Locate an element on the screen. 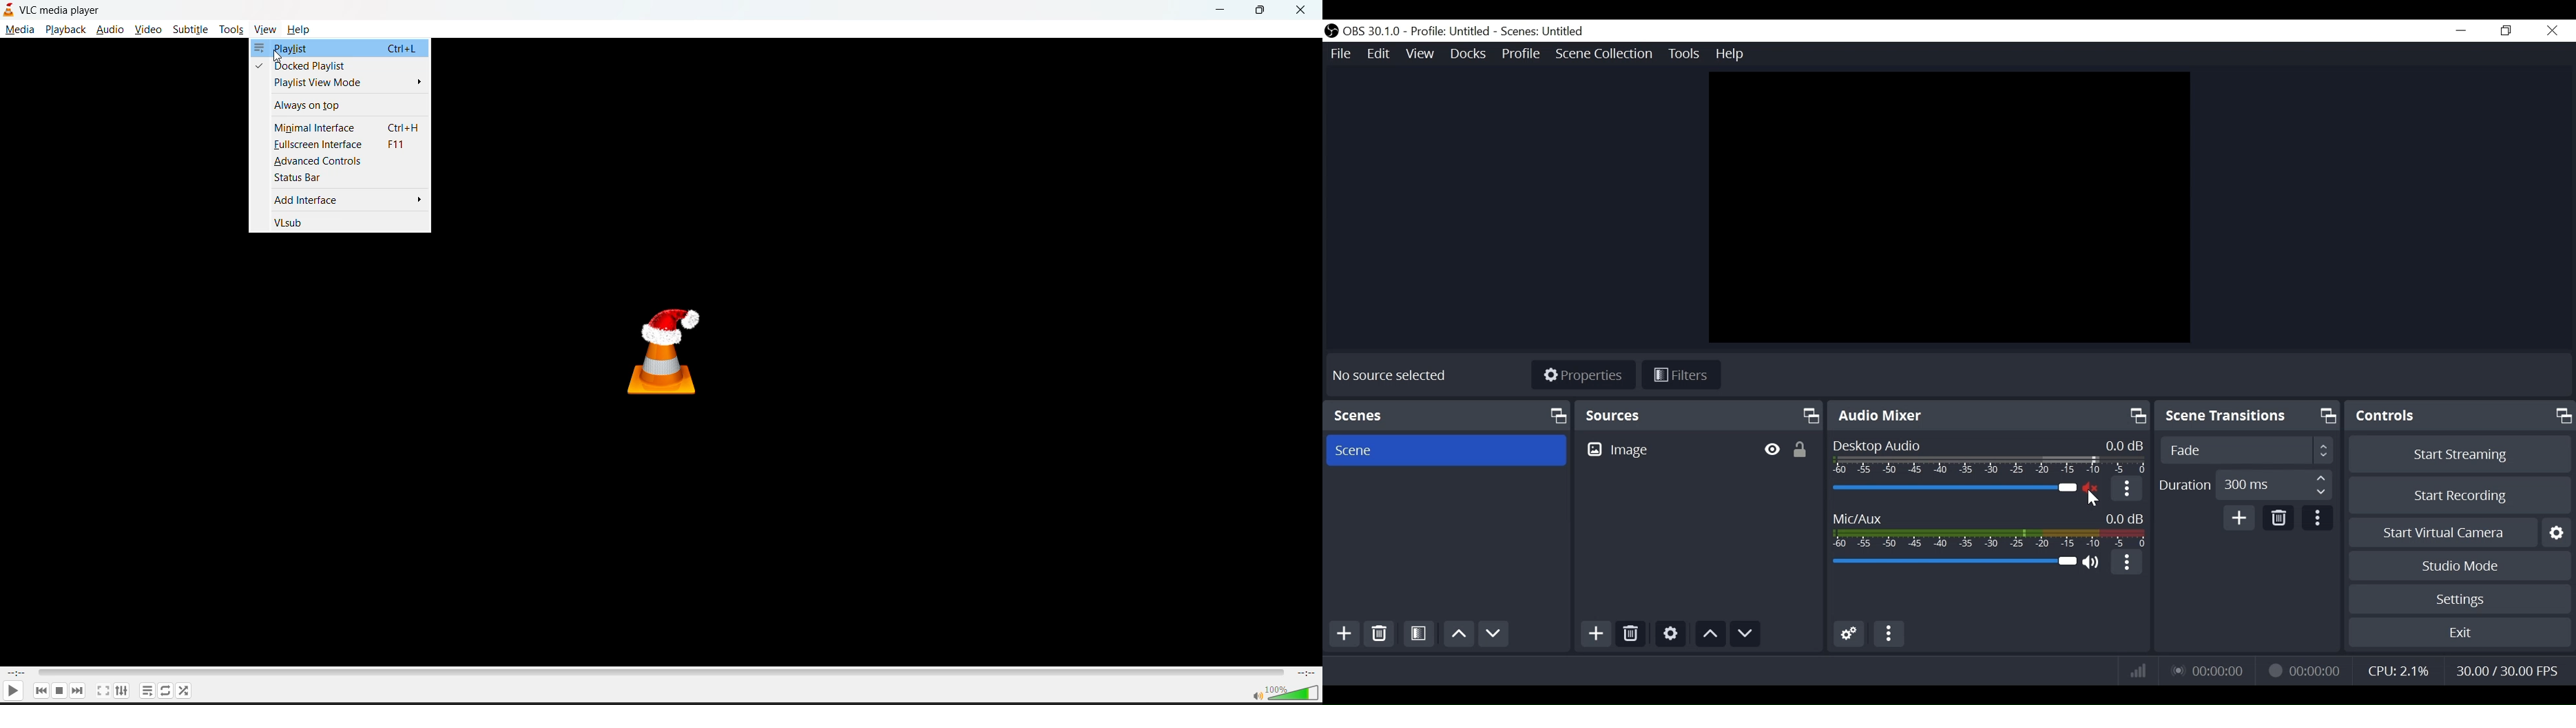  Scene Collection is located at coordinates (1605, 54).